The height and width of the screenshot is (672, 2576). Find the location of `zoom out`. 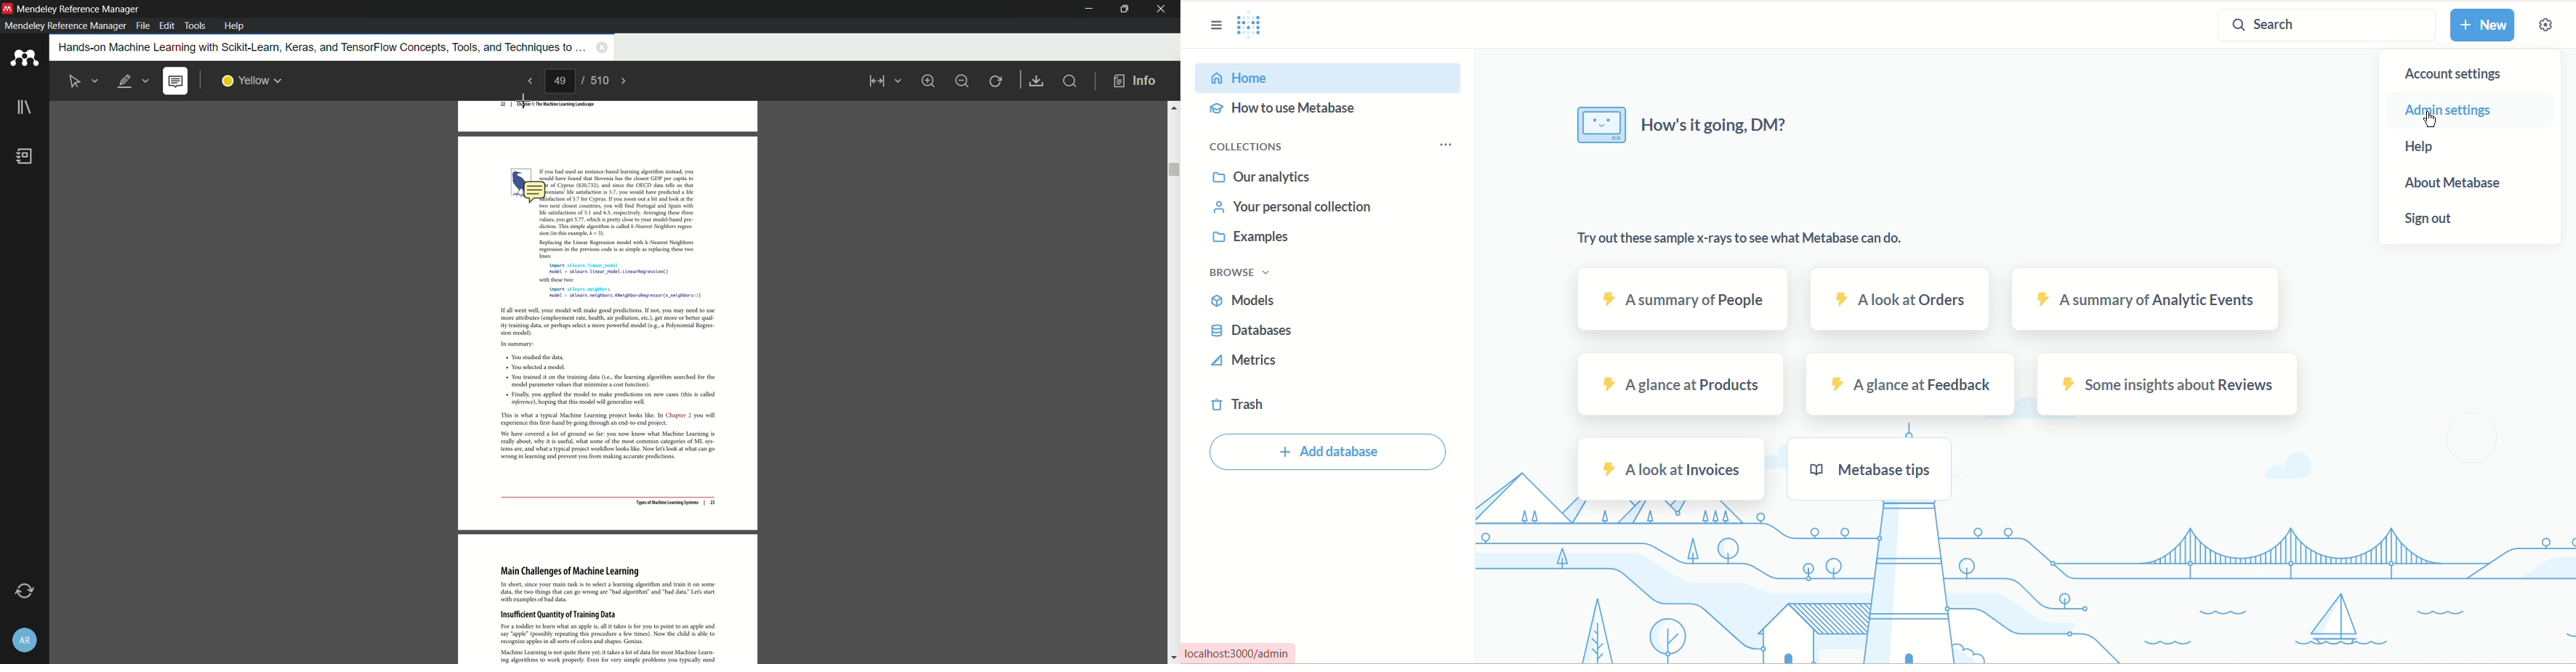

zoom out is located at coordinates (963, 80).